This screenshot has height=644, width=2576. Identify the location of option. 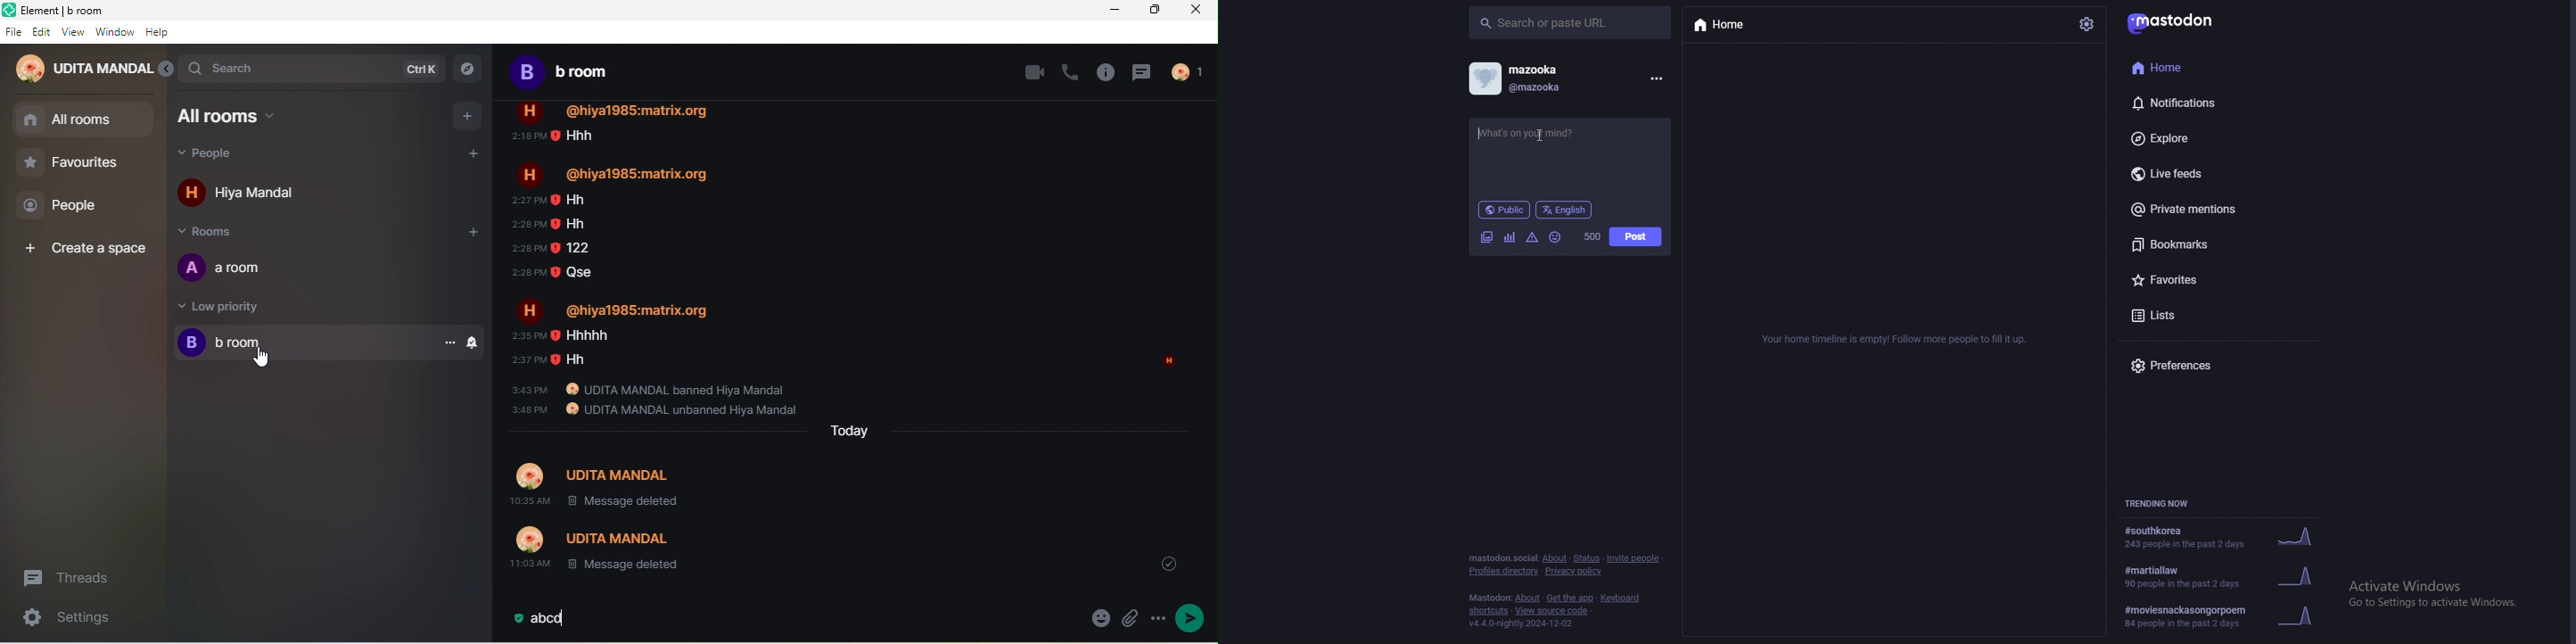
(1157, 621).